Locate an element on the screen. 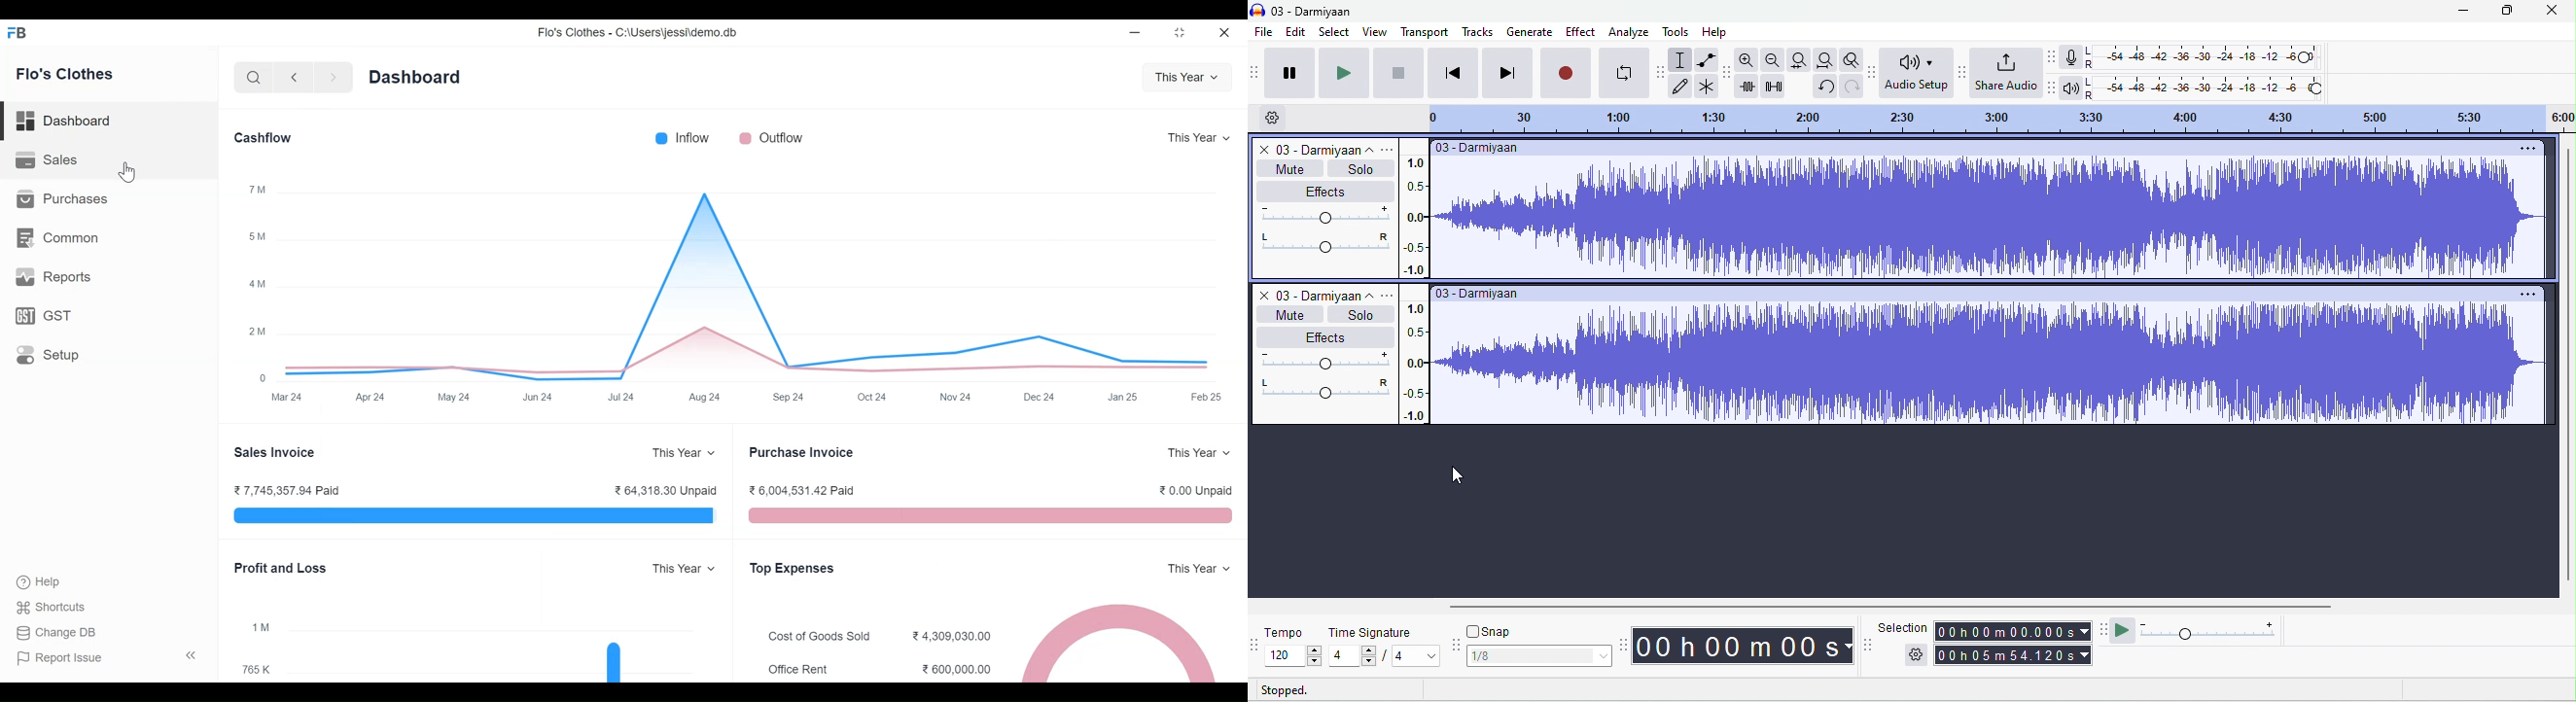  track title is located at coordinates (1328, 151).